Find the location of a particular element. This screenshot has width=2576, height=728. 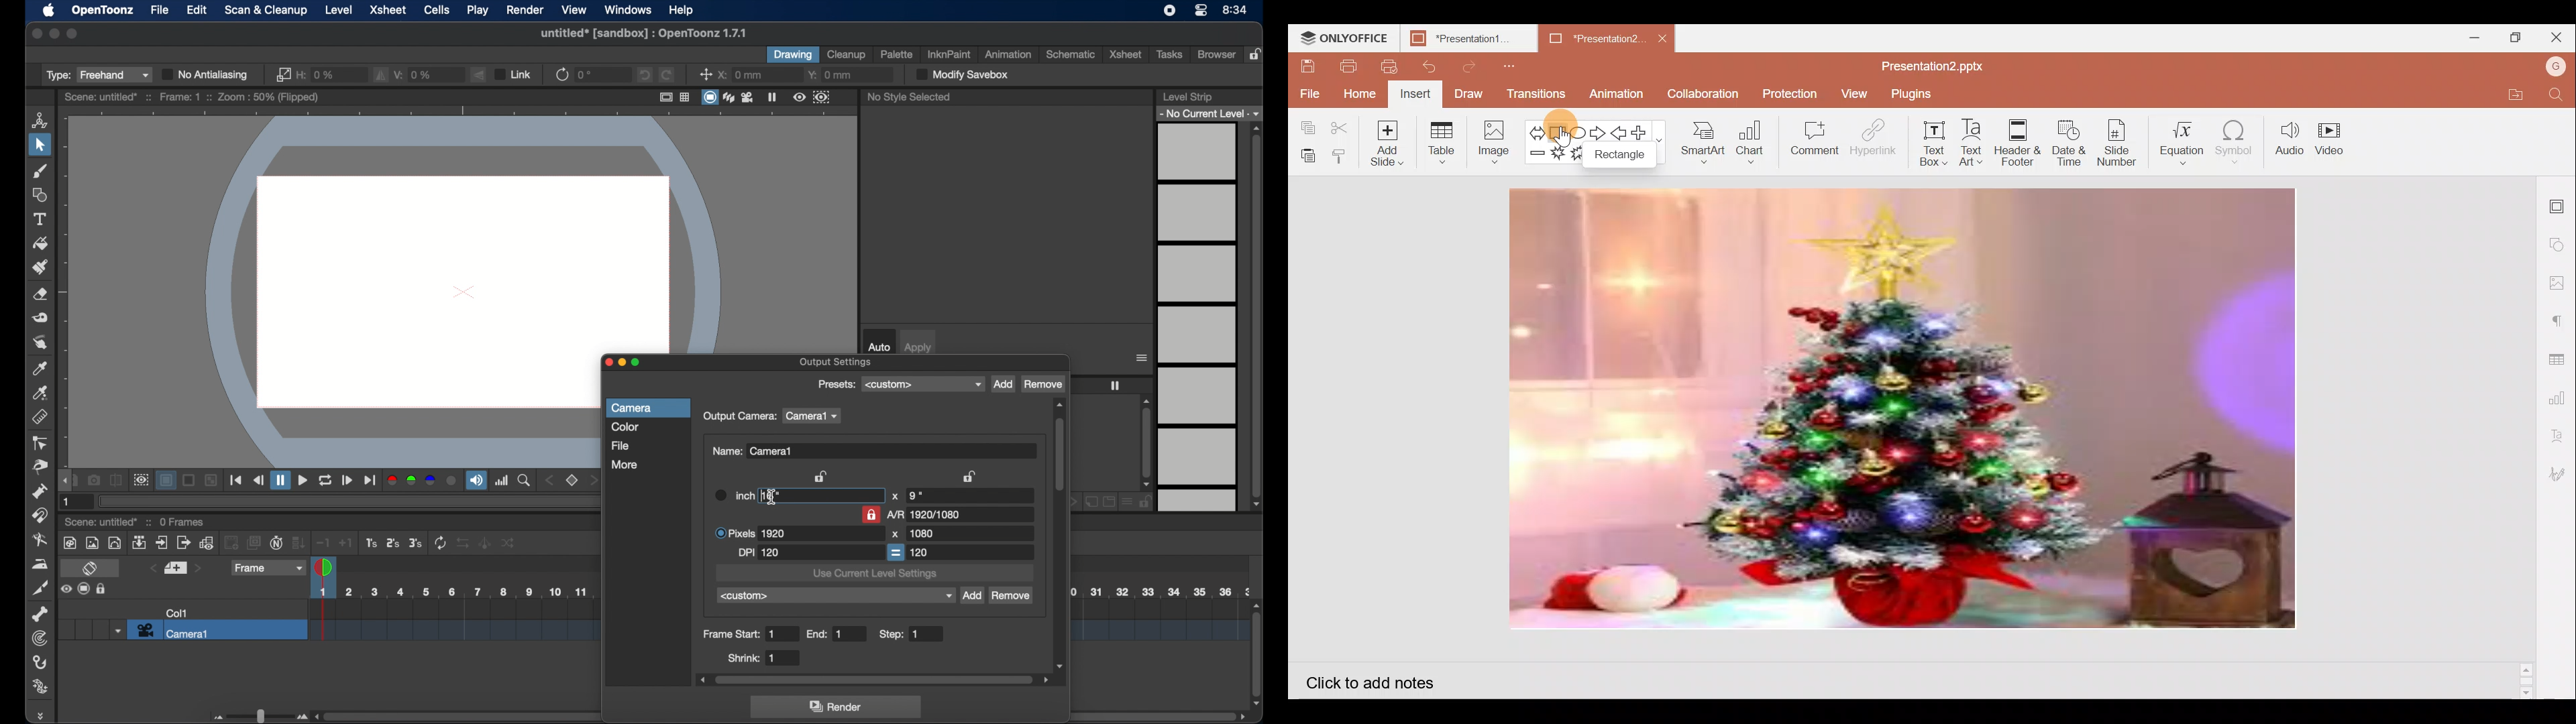

preview is located at coordinates (141, 480).